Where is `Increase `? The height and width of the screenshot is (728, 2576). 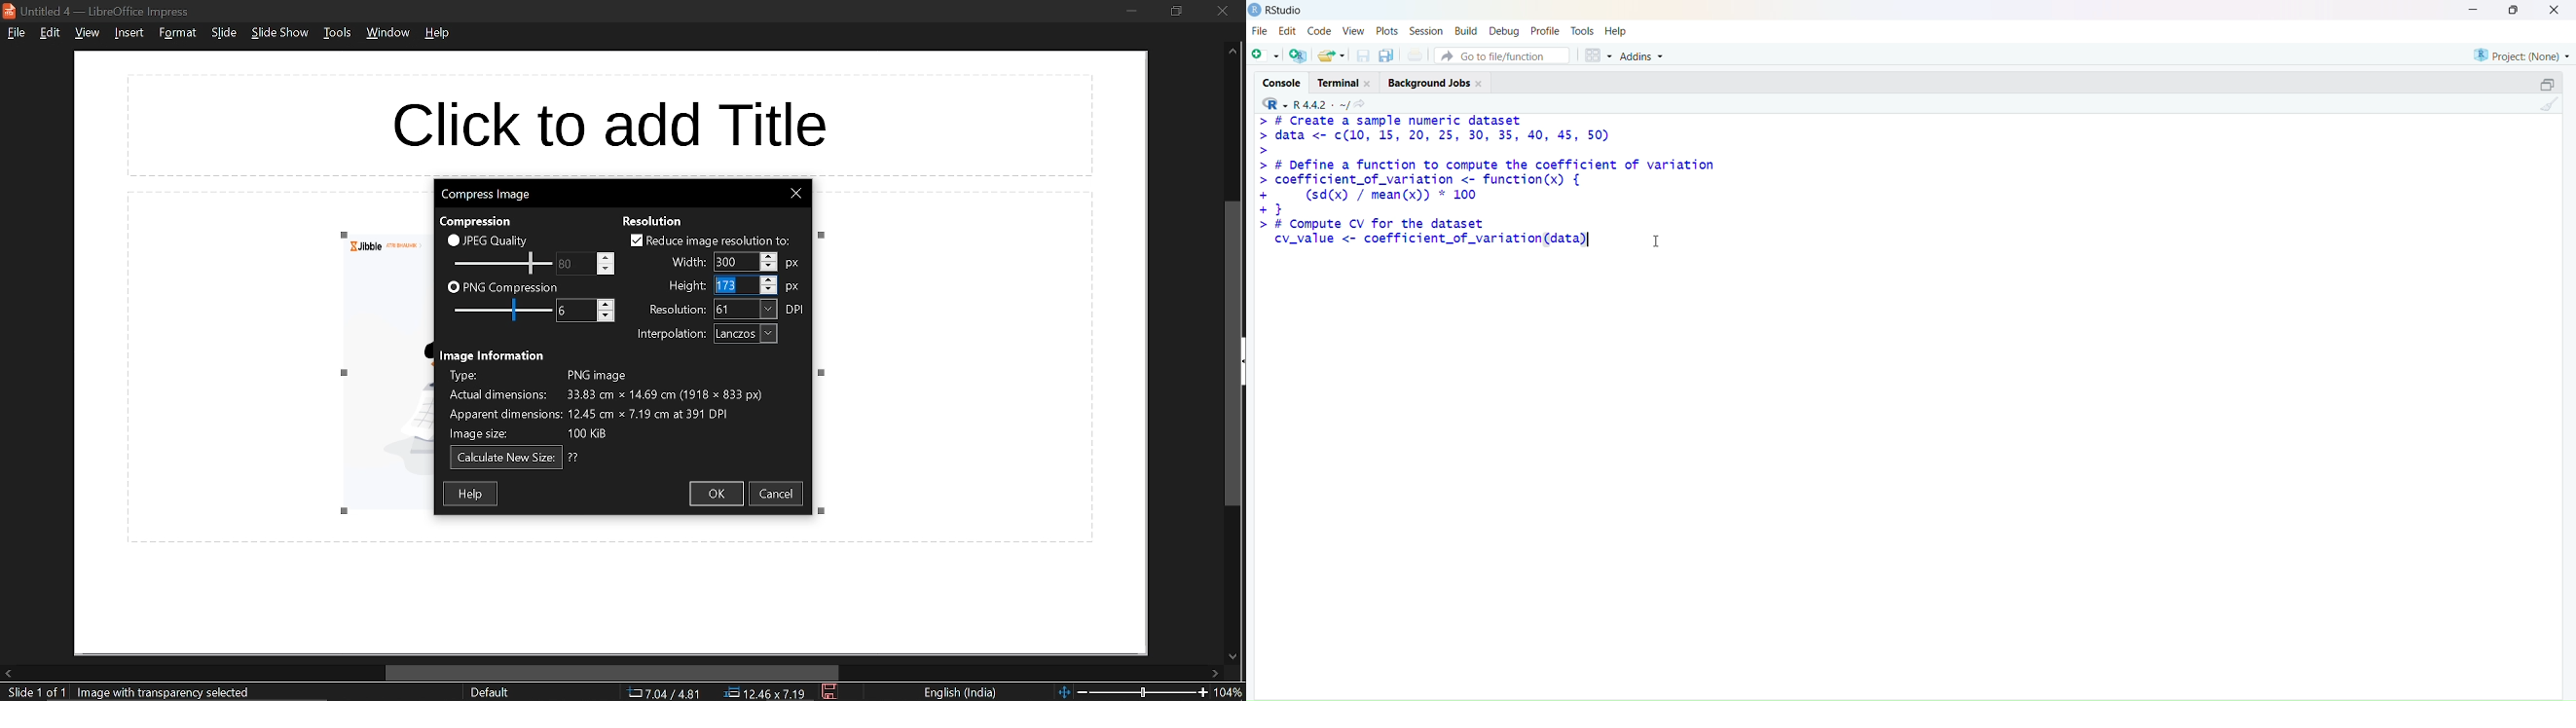 Increase  is located at coordinates (770, 278).